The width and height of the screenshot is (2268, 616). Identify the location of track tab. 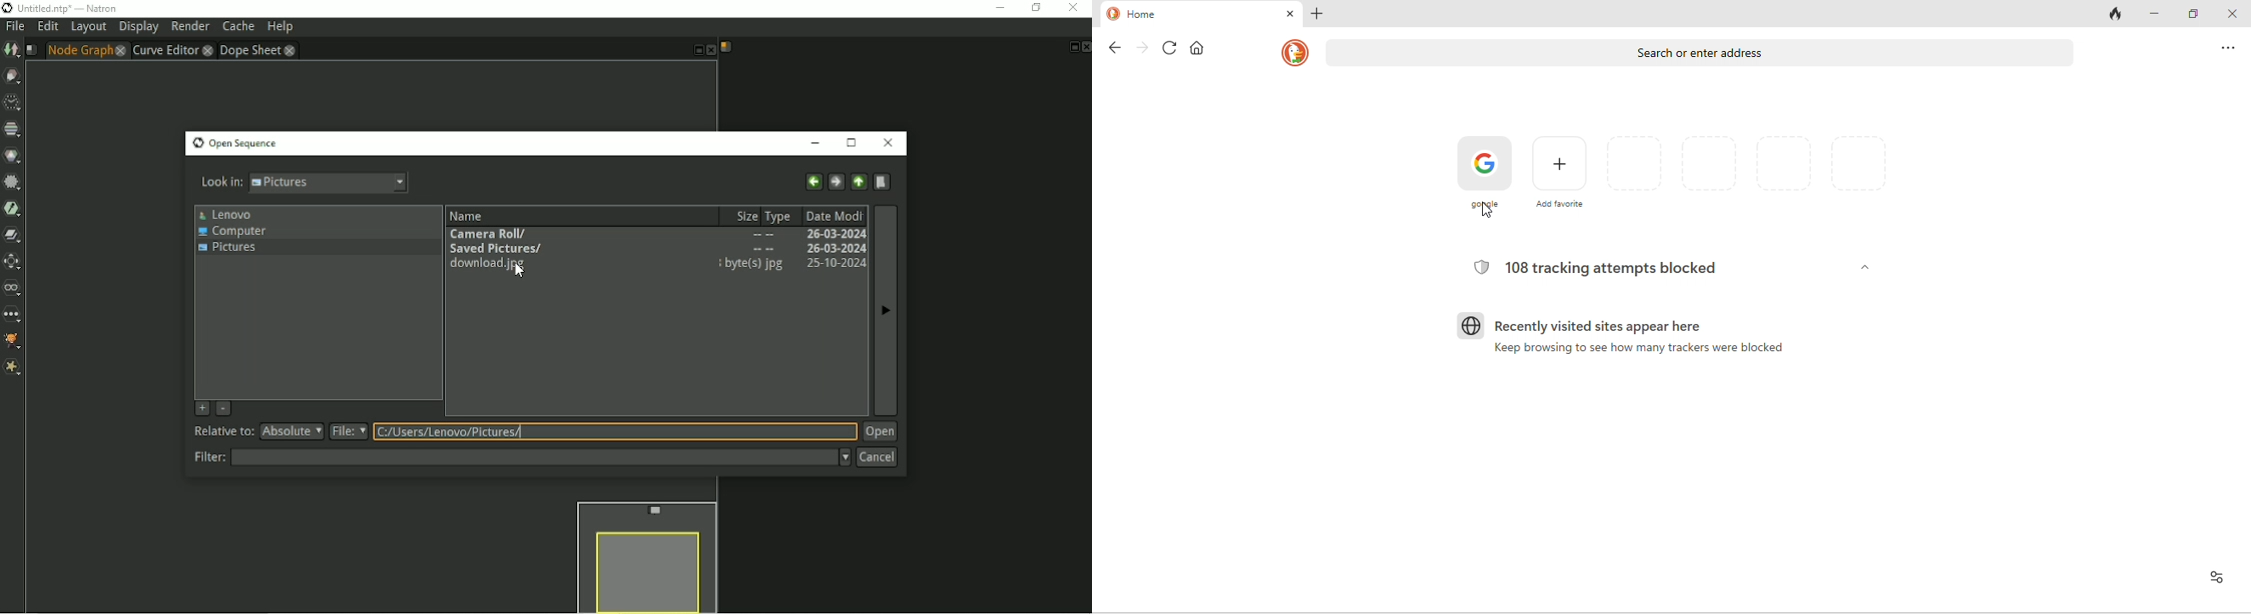
(2114, 15).